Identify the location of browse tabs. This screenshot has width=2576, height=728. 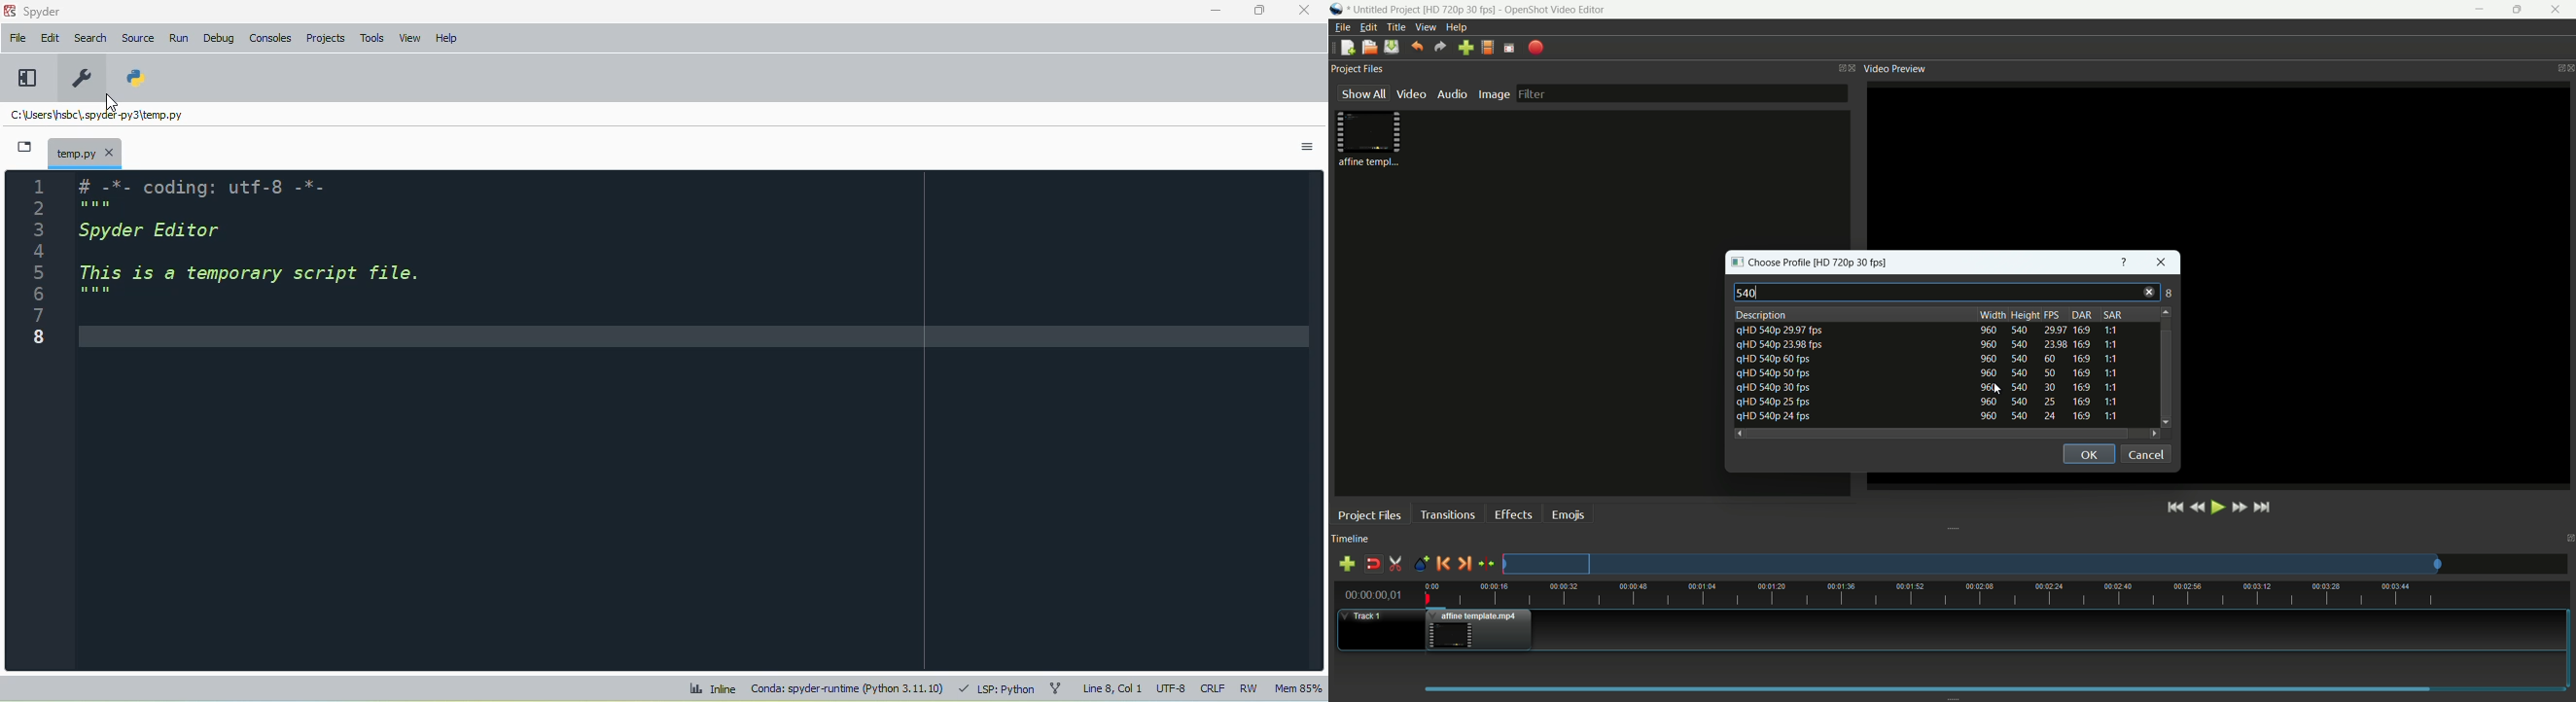
(23, 147).